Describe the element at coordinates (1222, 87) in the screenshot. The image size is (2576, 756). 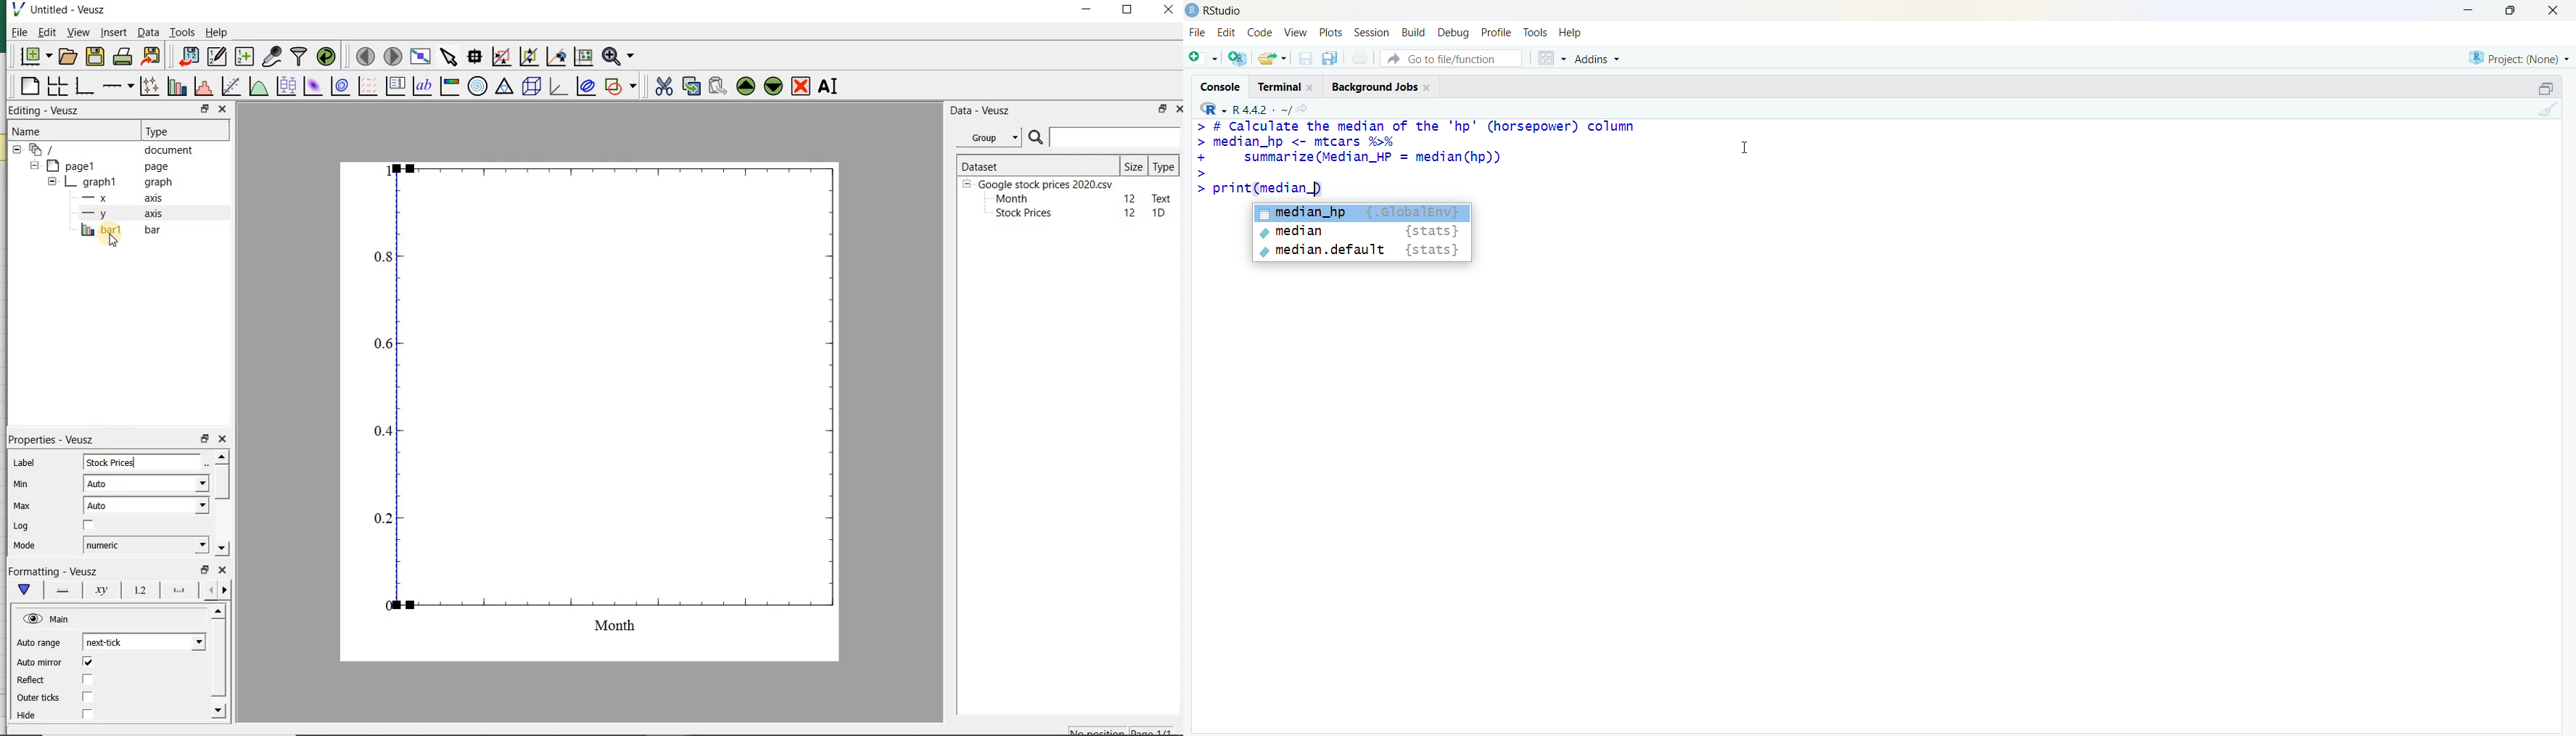
I see `console` at that location.